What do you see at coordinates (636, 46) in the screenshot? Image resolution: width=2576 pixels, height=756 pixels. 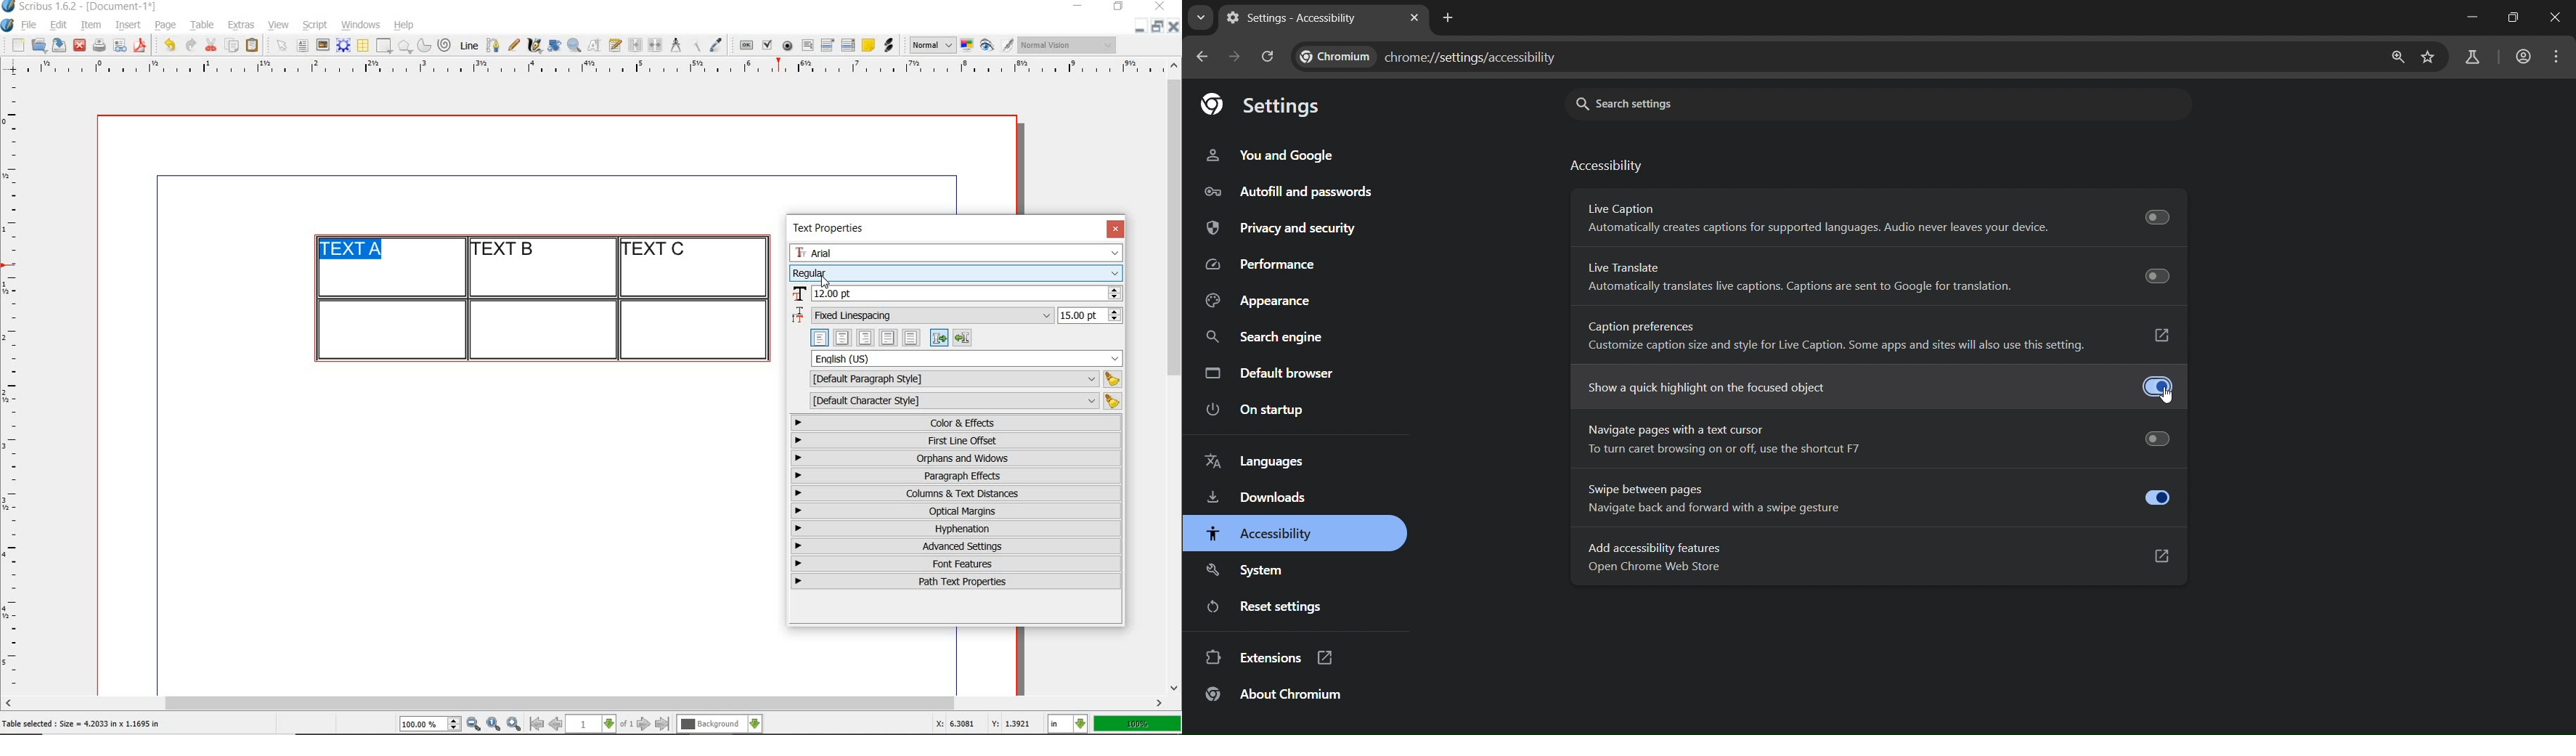 I see `link text frames` at bounding box center [636, 46].